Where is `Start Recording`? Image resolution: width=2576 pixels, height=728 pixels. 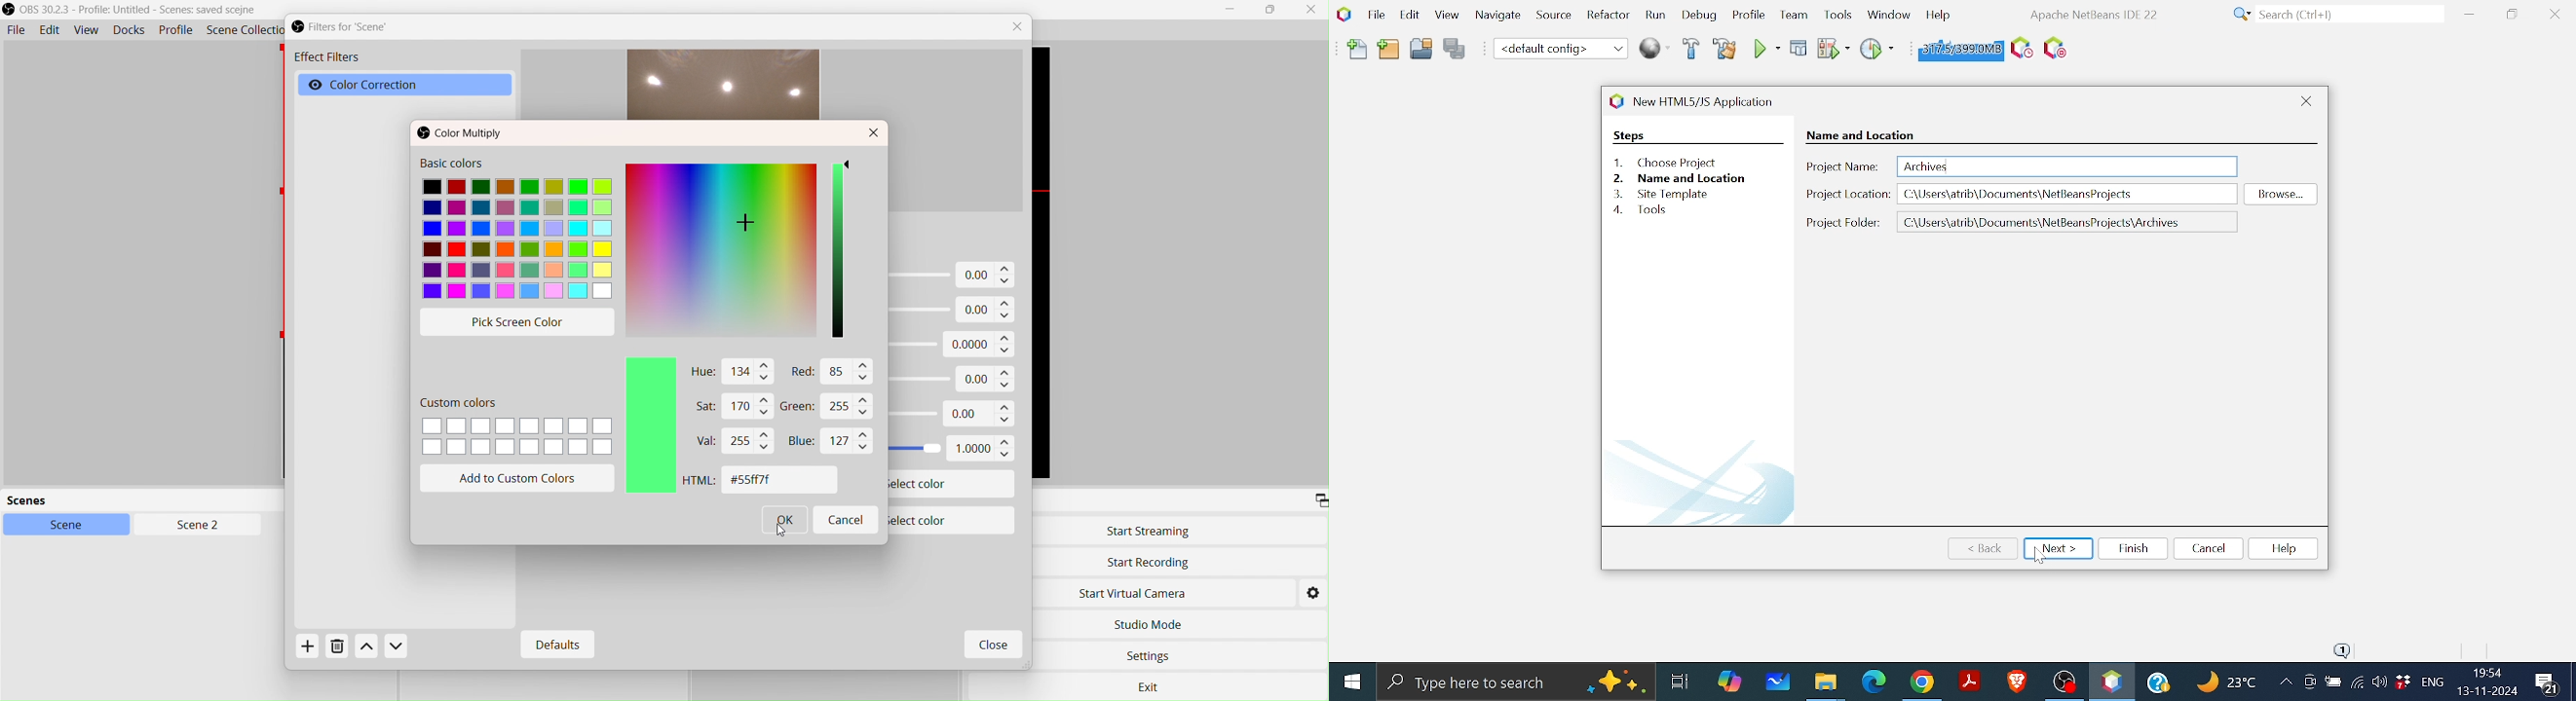 Start Recording is located at coordinates (1149, 563).